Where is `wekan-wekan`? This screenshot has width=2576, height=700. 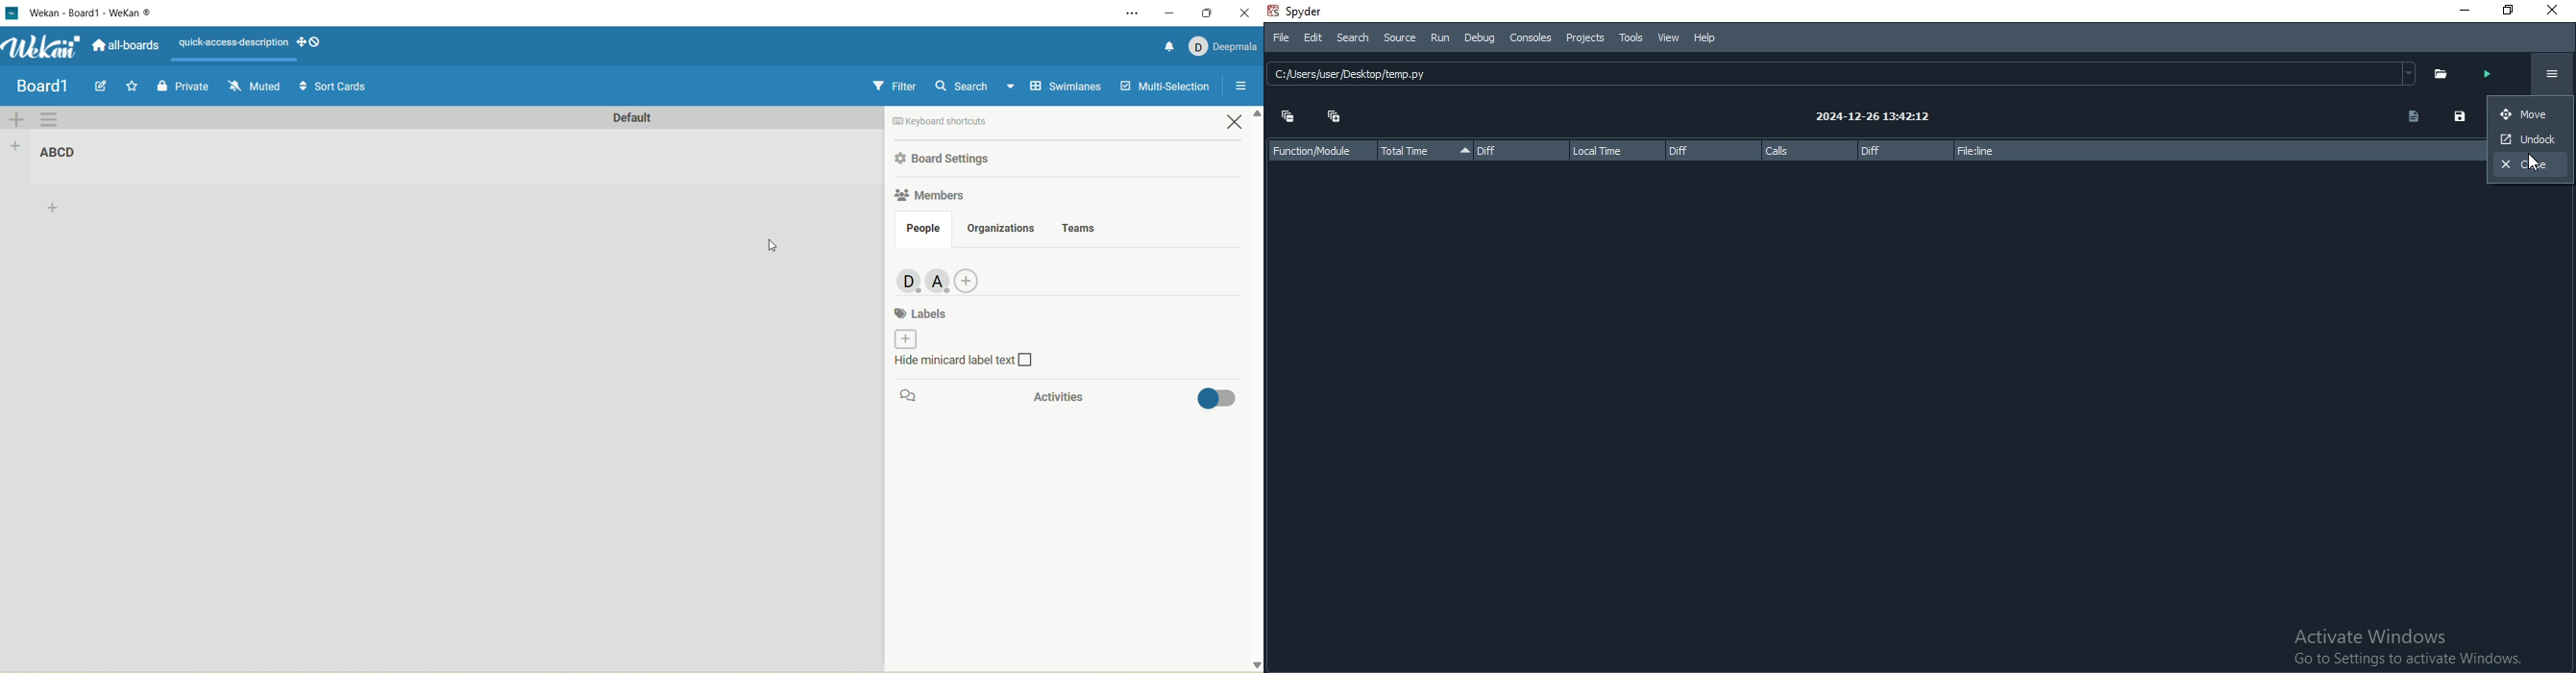 wekan-wekan is located at coordinates (90, 13).